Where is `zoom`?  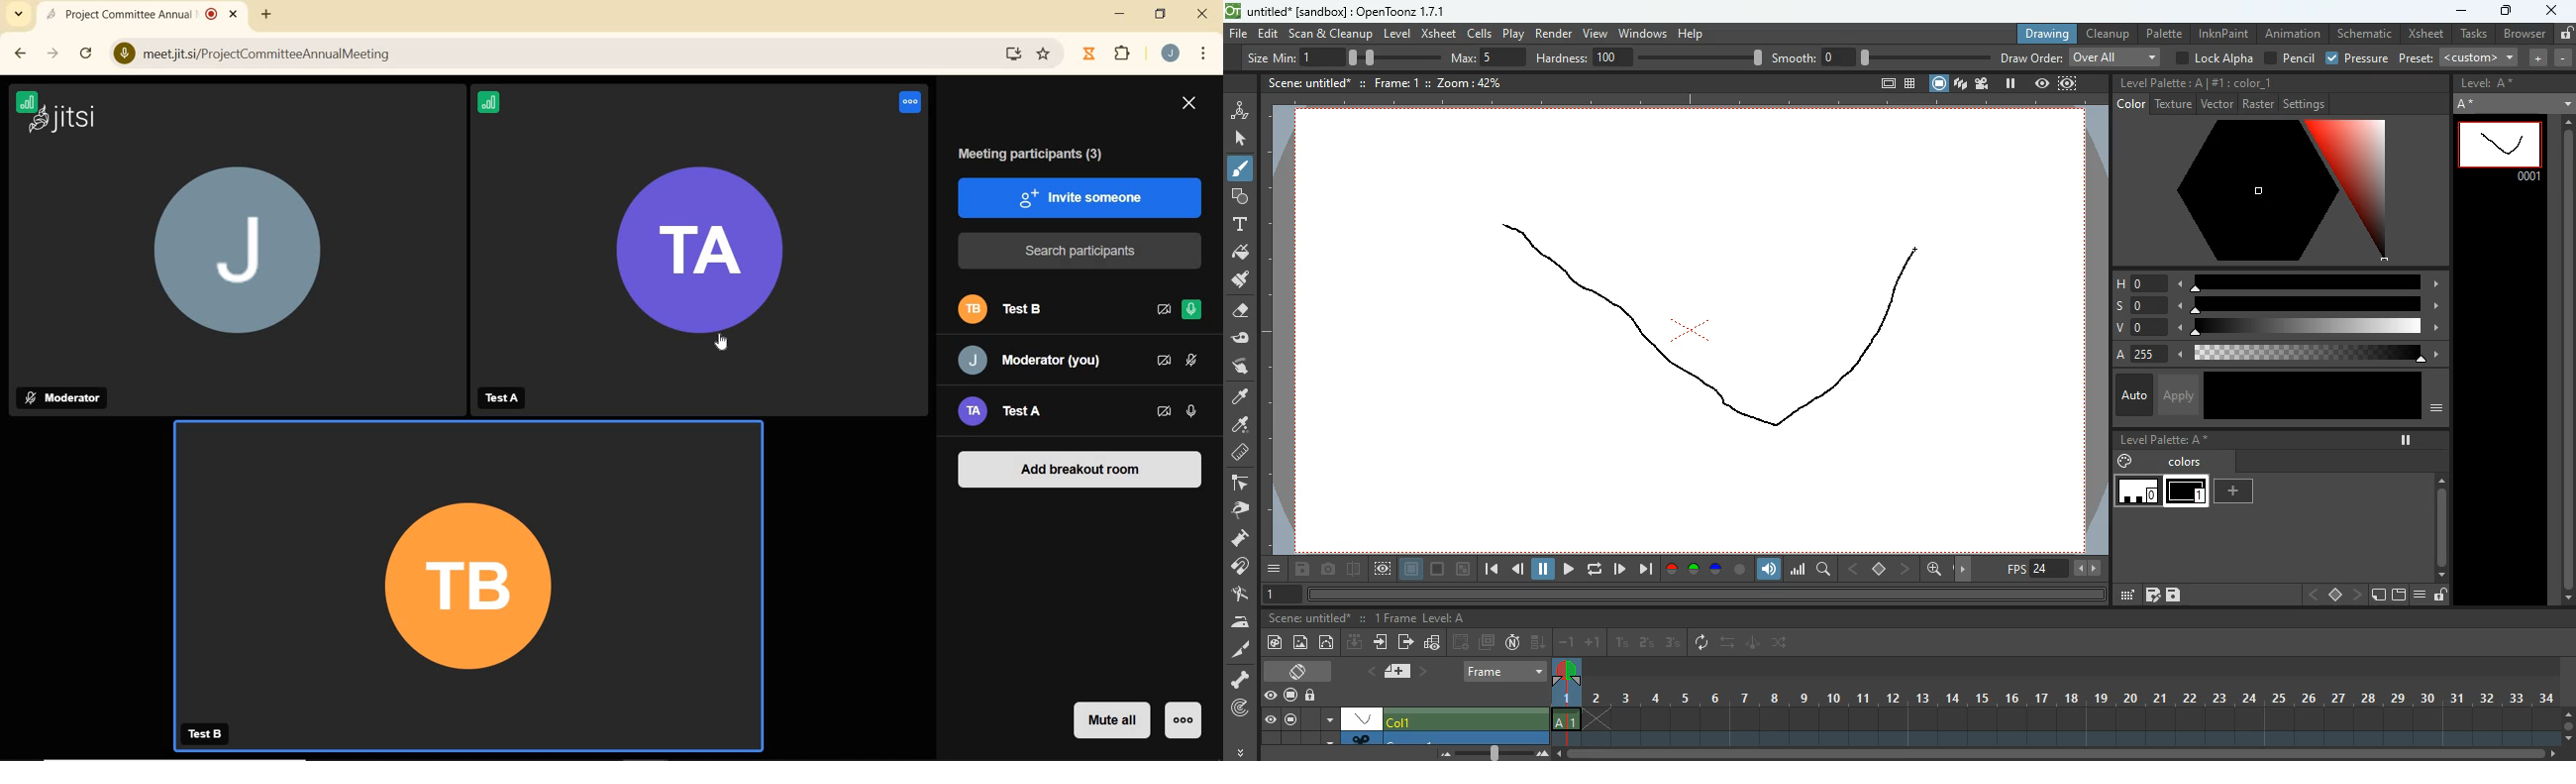 zoom is located at coordinates (1934, 569).